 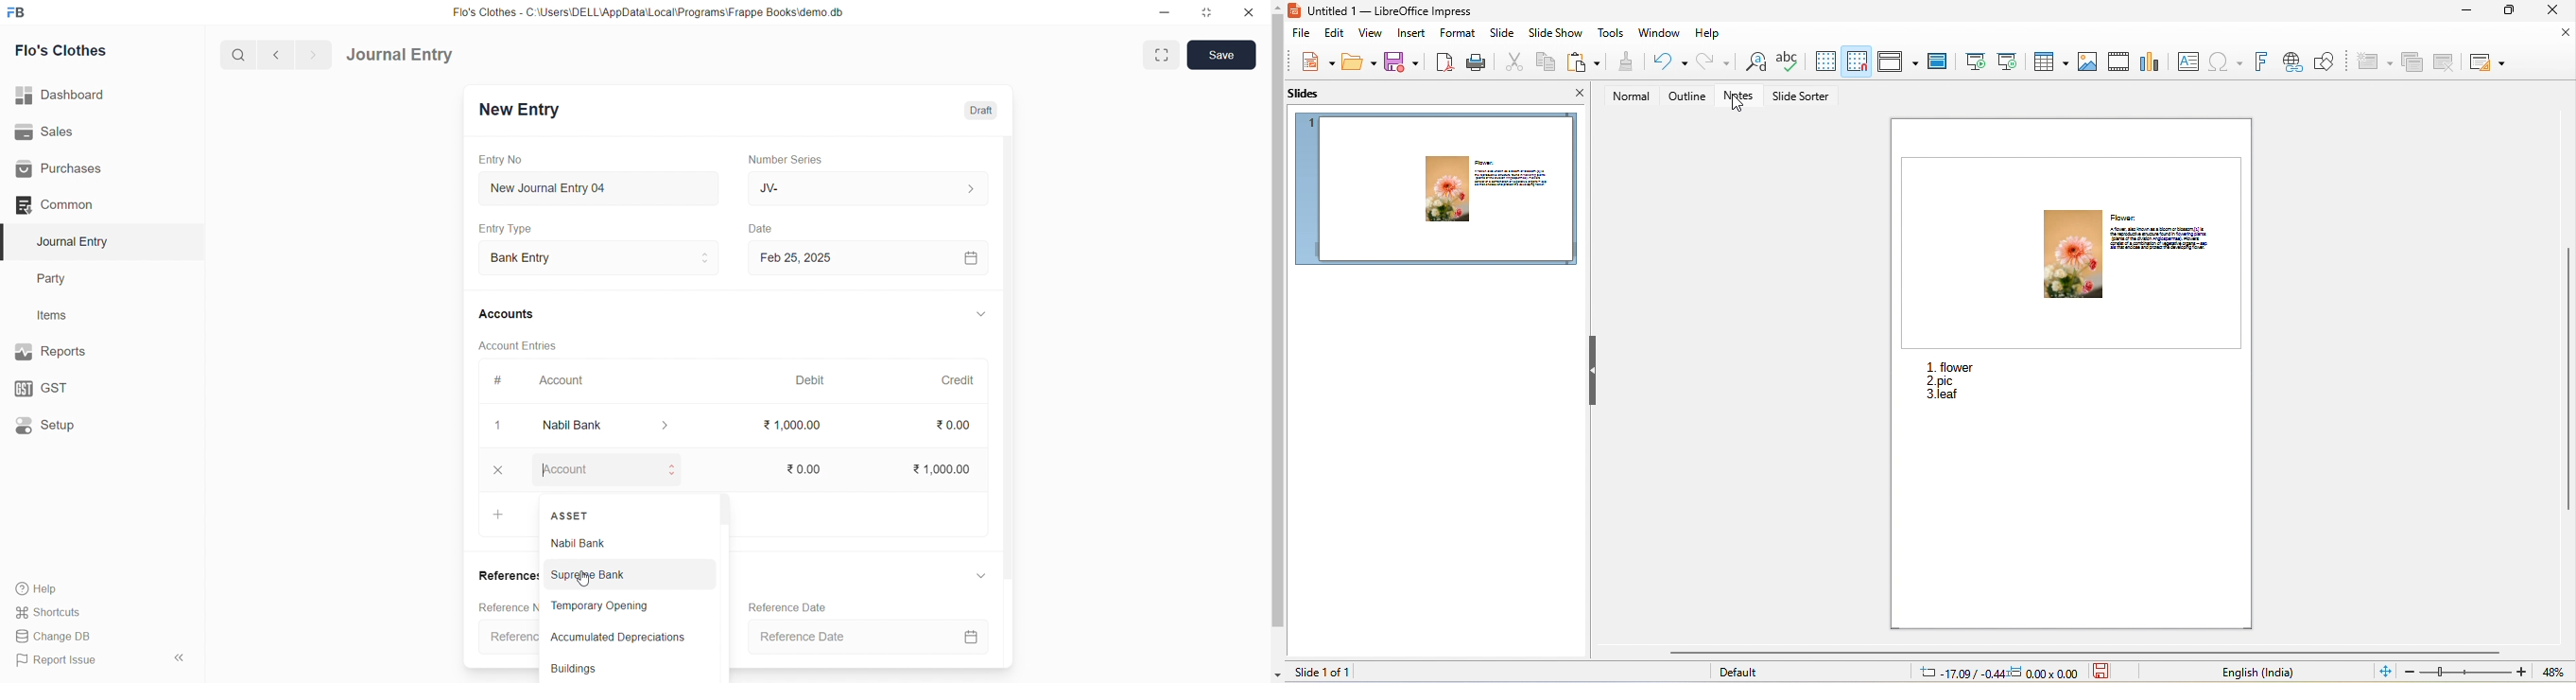 I want to click on caclultaion options, so click(x=2375, y=62).